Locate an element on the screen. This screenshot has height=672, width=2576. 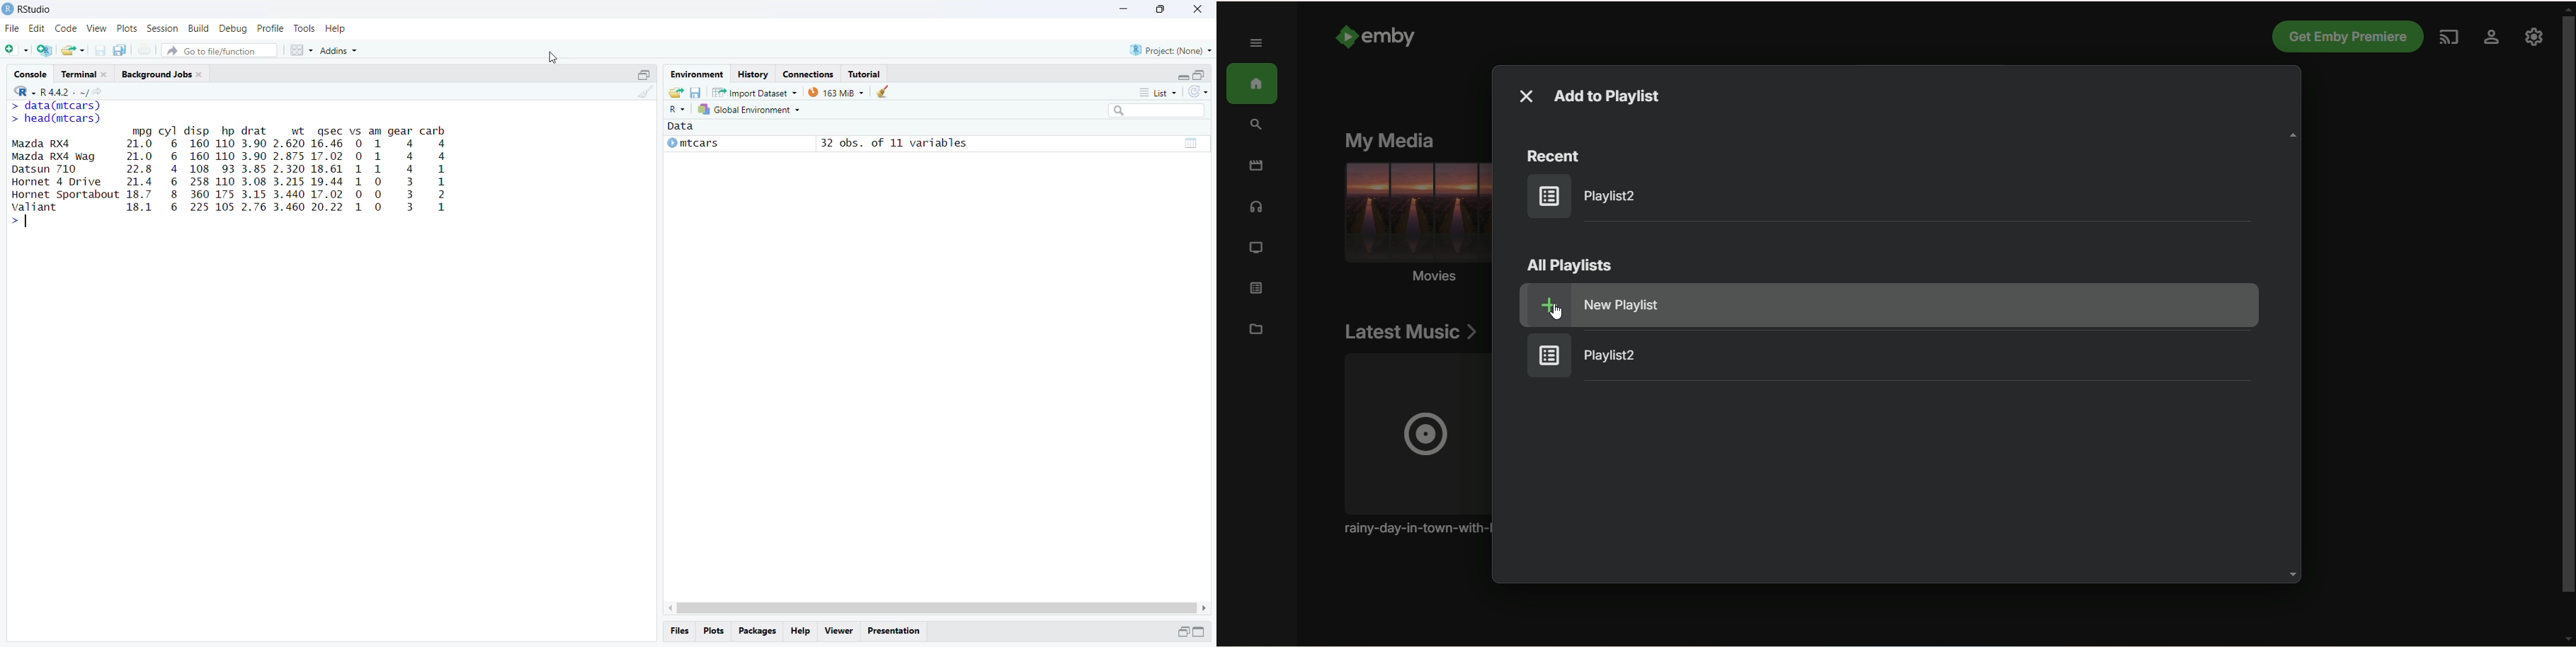
Tutorial is located at coordinates (866, 74).